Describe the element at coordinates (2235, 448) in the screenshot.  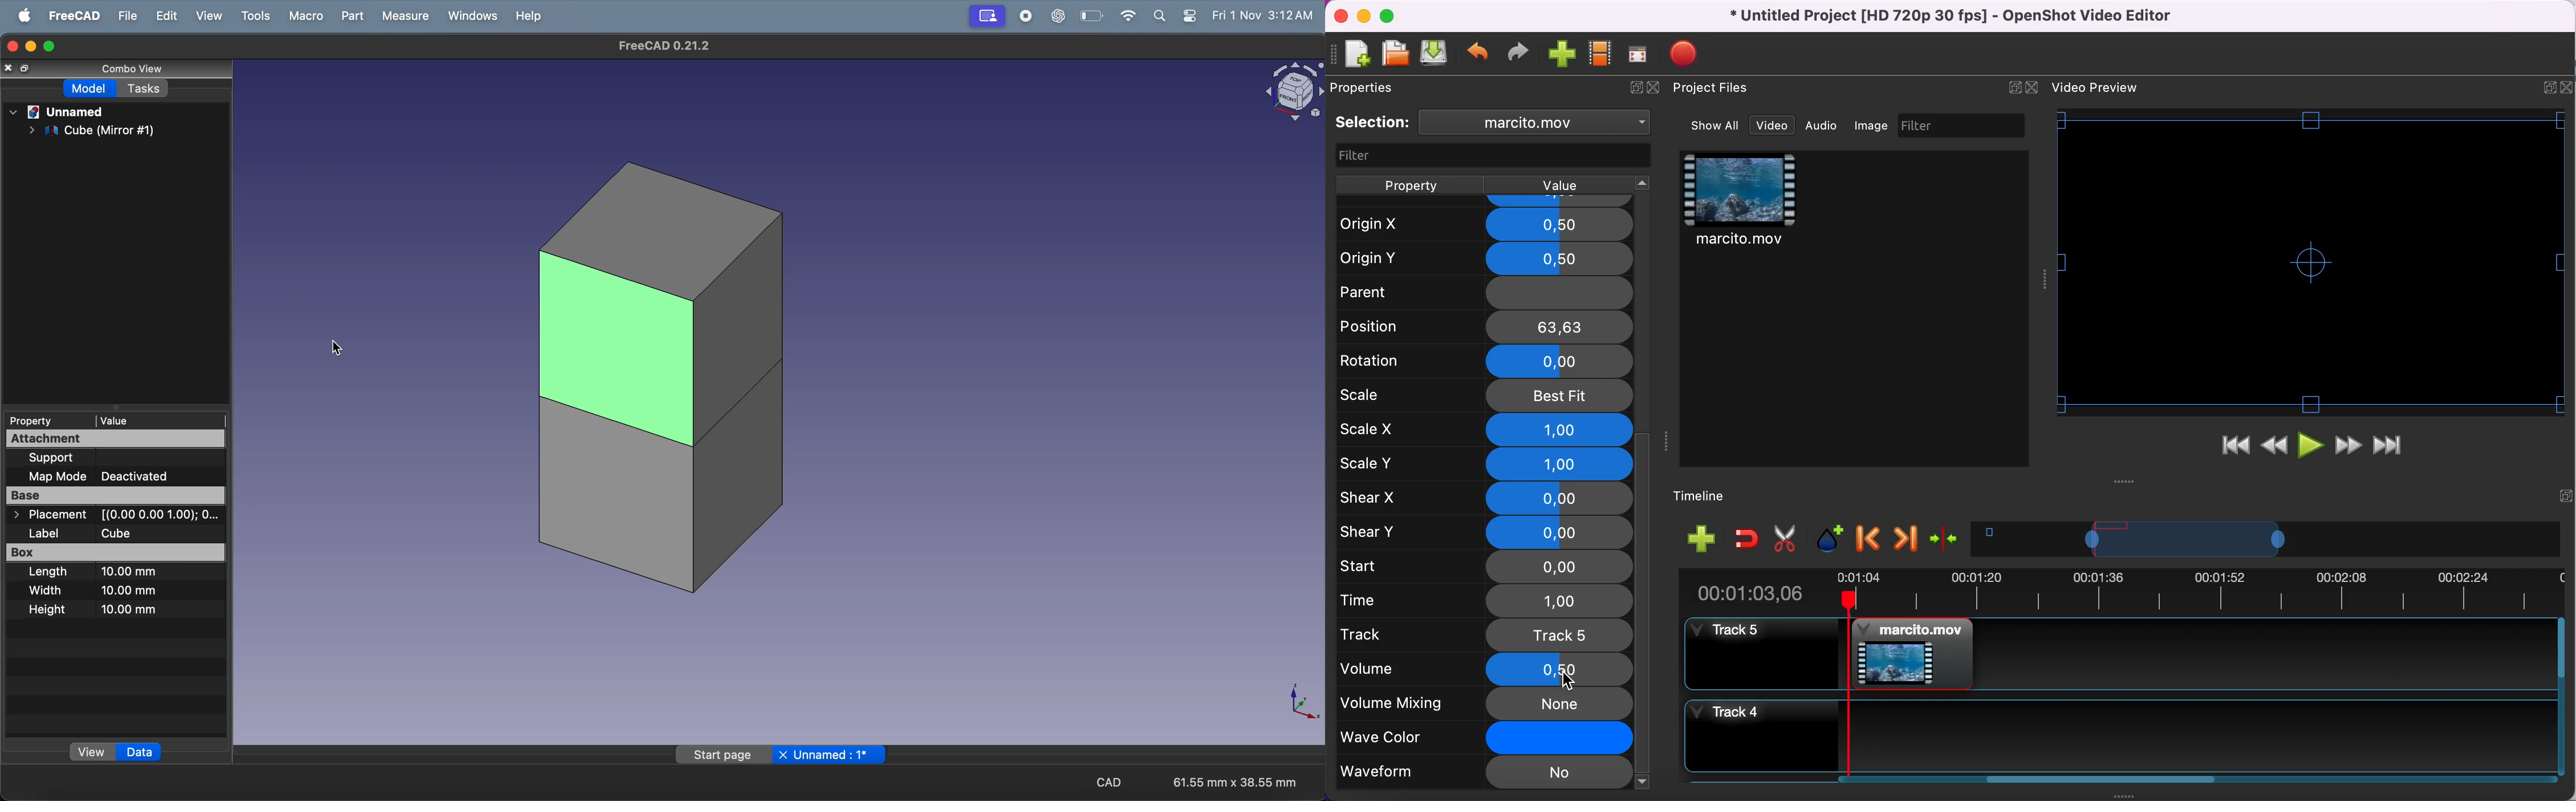
I see `jump to start` at that location.